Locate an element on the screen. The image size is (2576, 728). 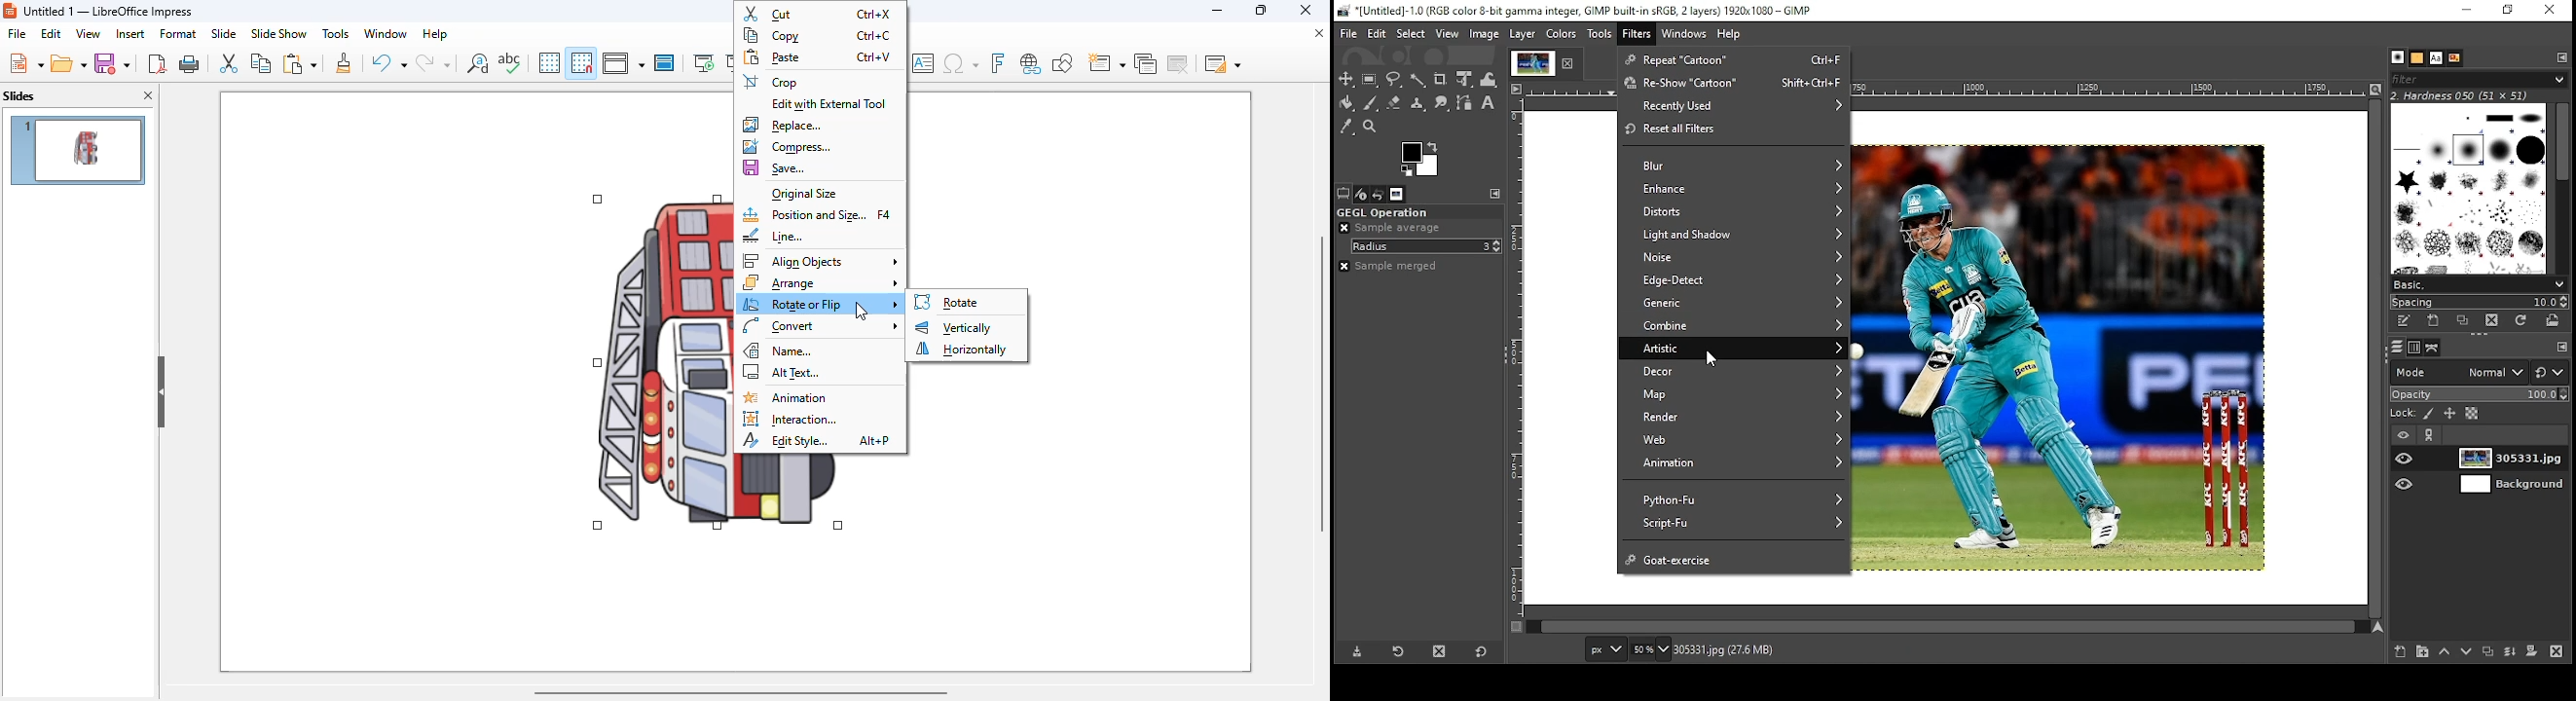
file is located at coordinates (18, 33).